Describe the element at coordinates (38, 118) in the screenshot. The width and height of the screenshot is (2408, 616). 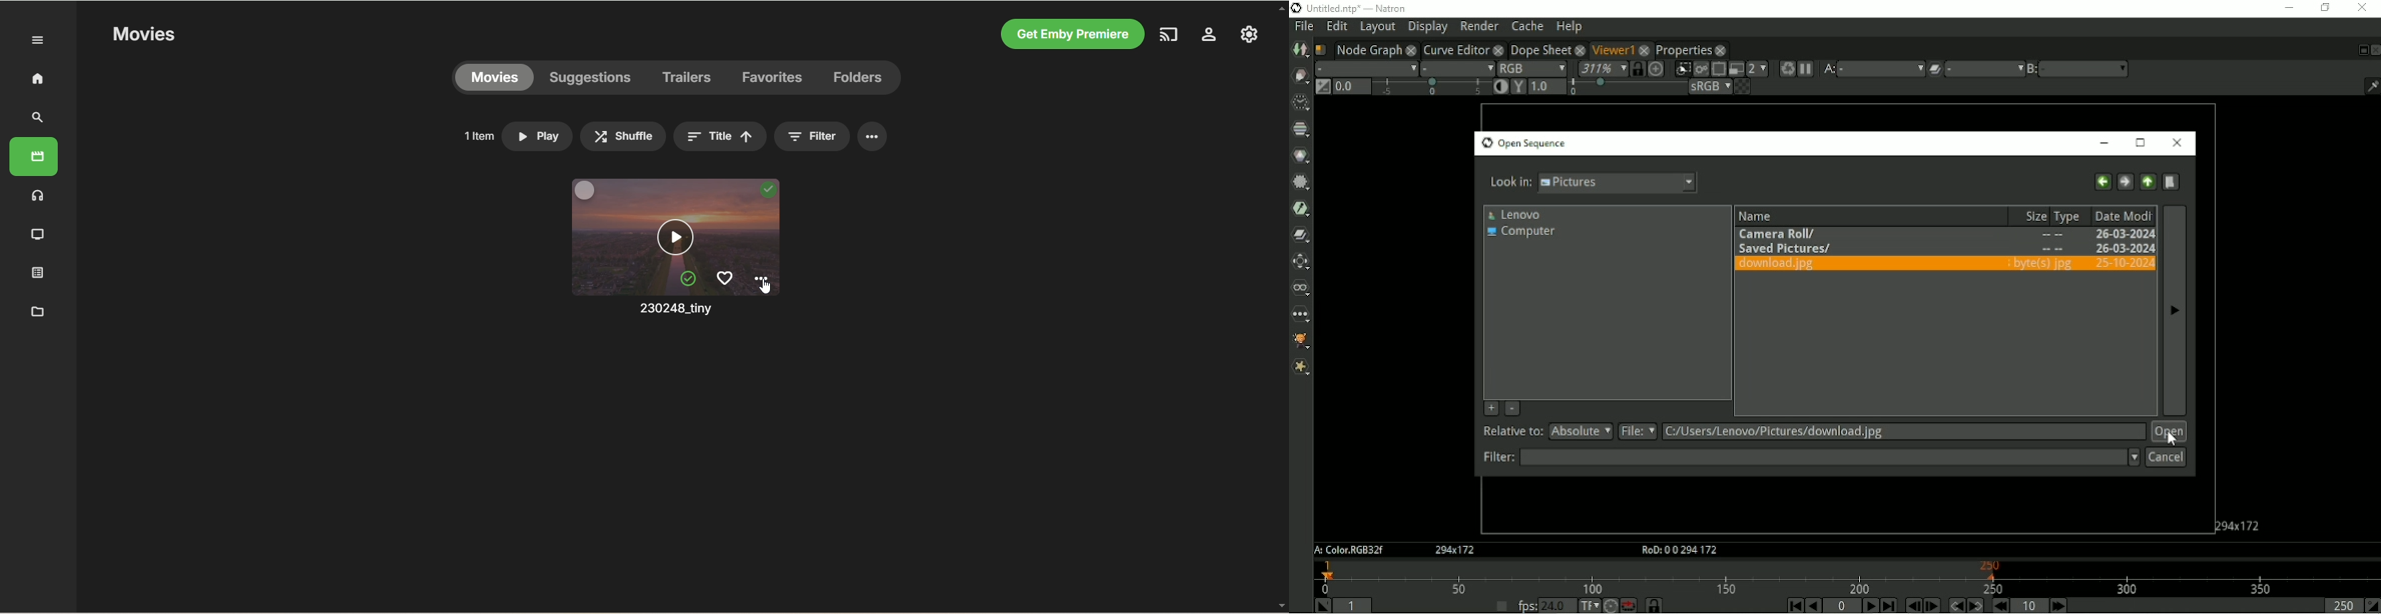
I see `search` at that location.